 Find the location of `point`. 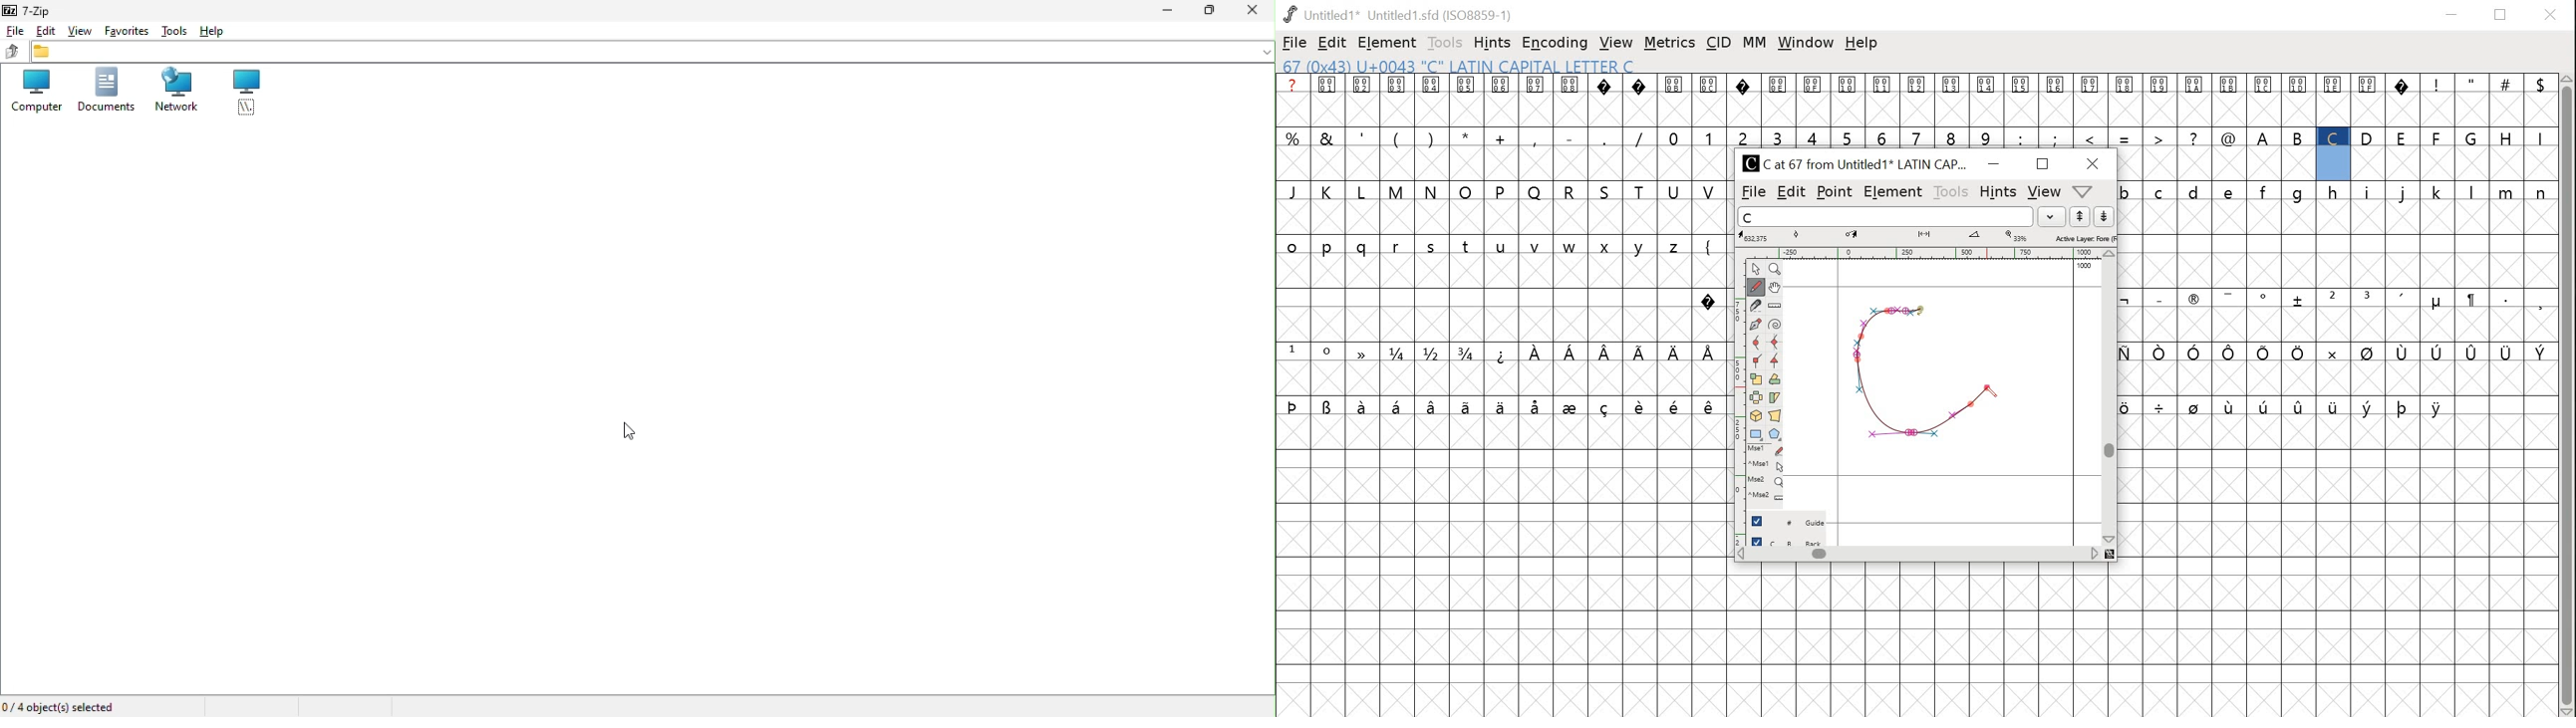

point is located at coordinates (1758, 268).